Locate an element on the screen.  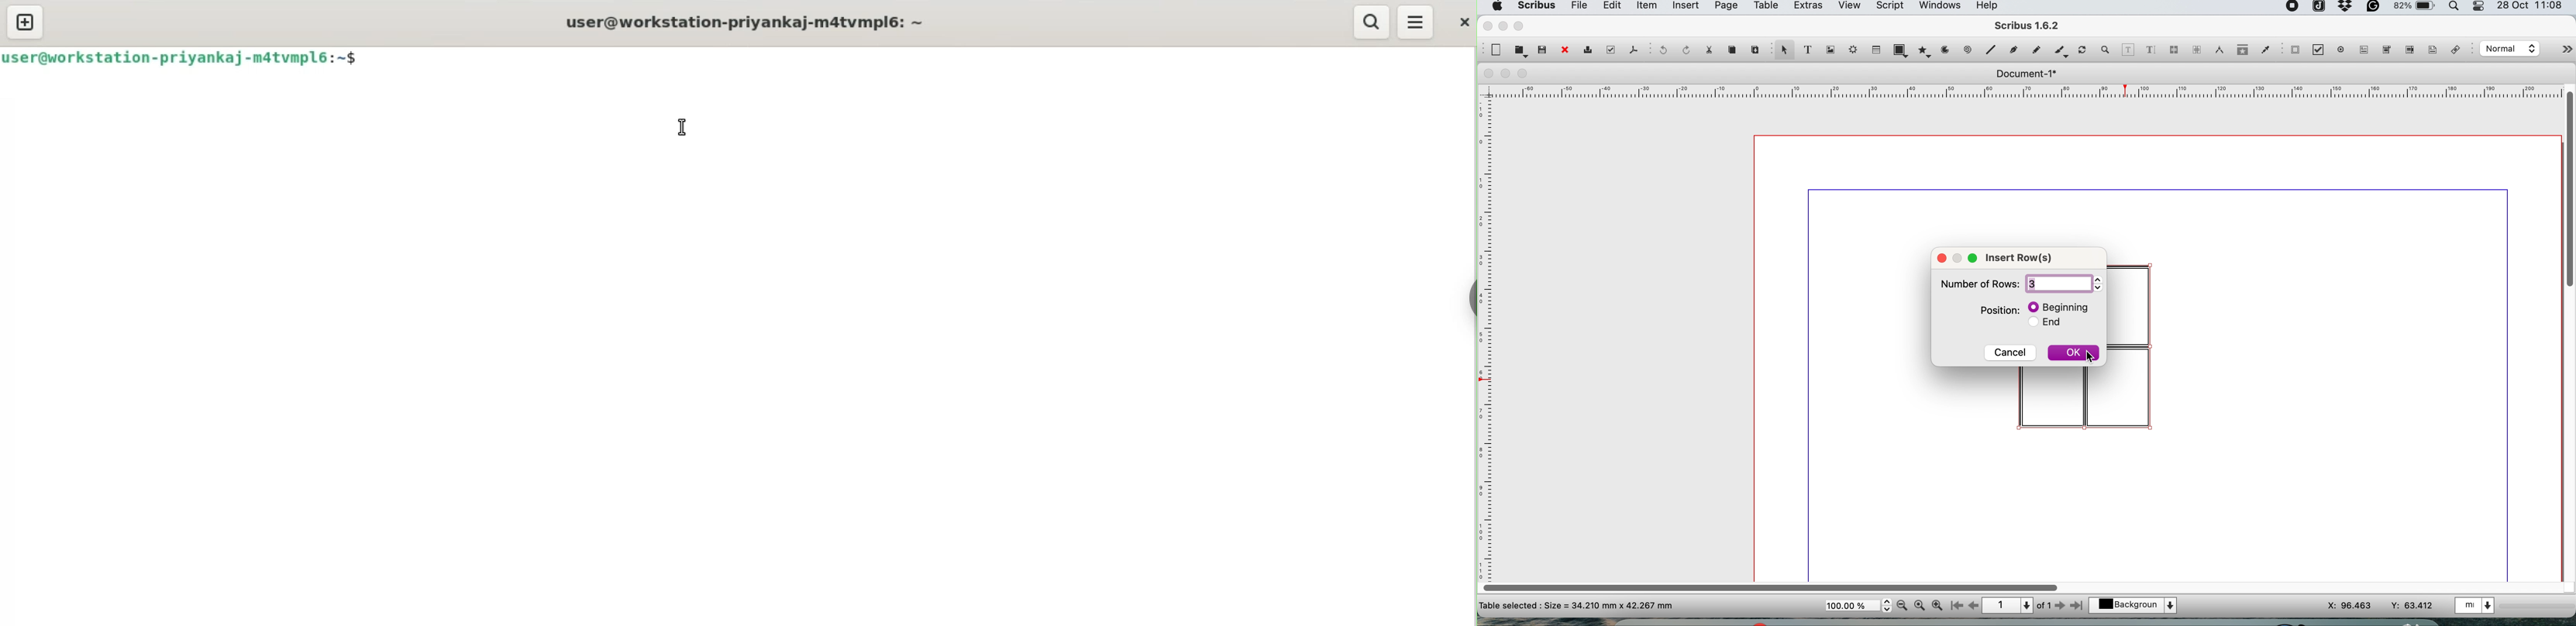
text annotation is located at coordinates (2432, 50).